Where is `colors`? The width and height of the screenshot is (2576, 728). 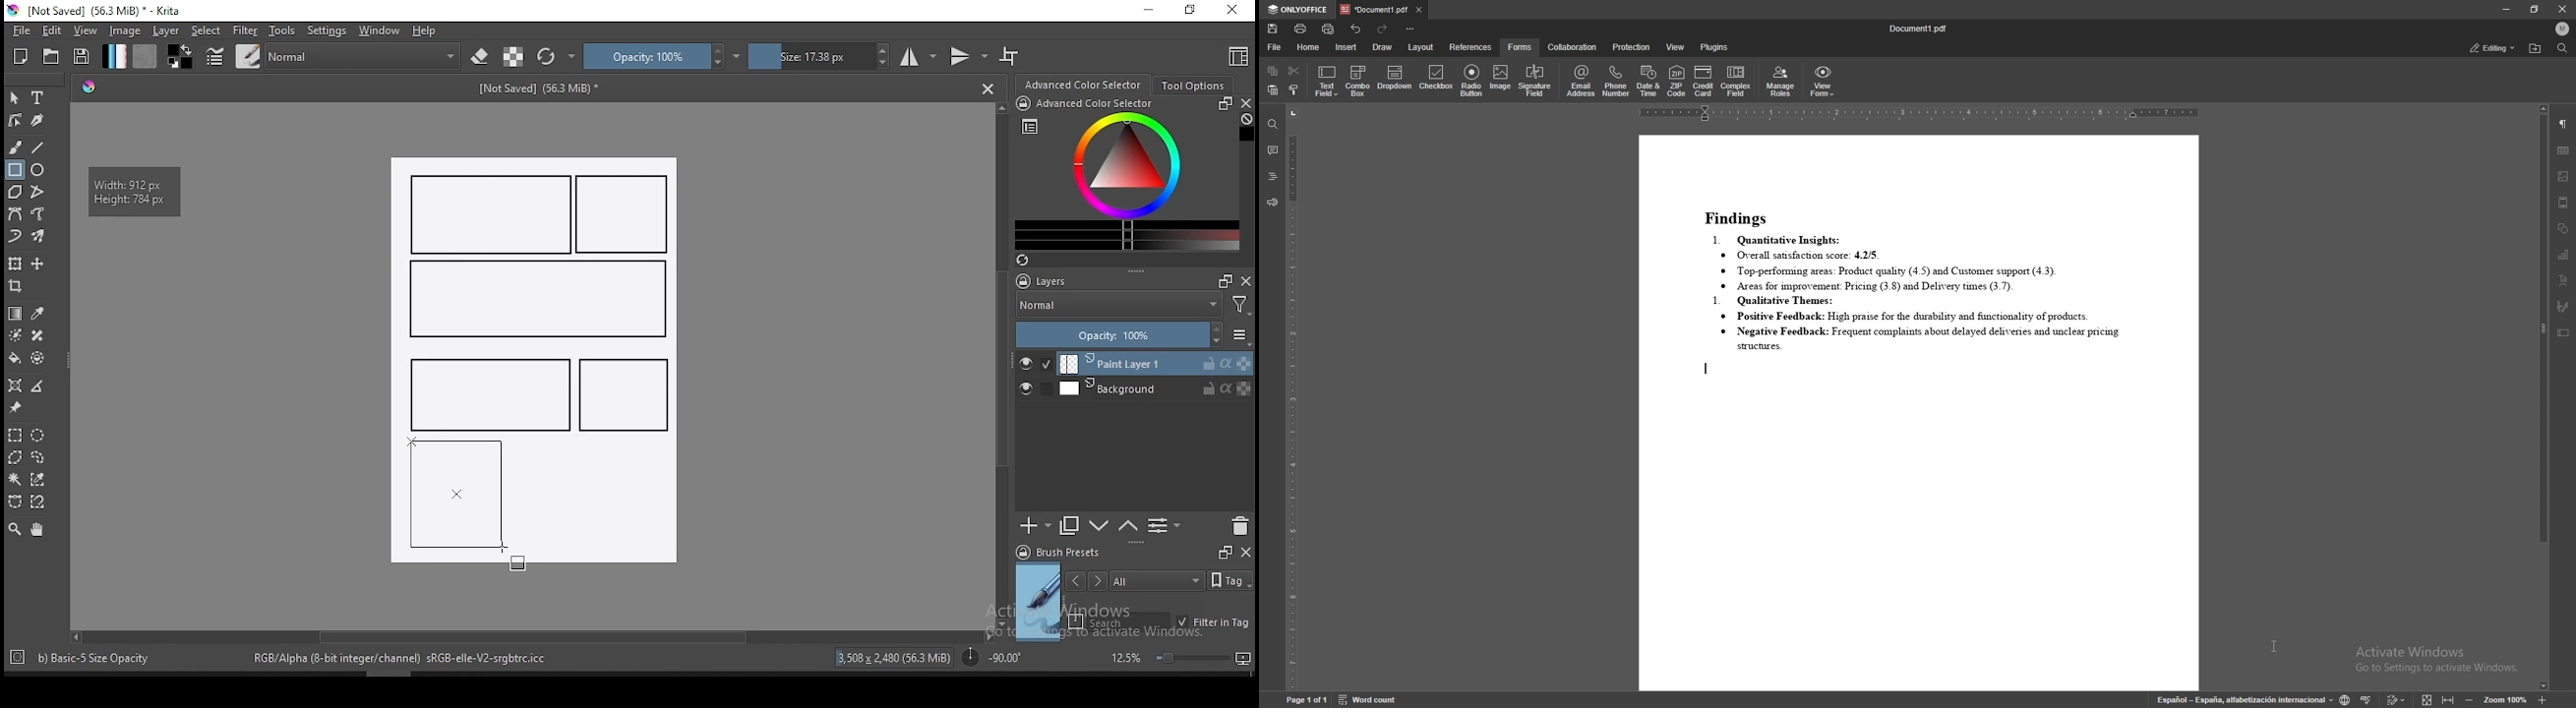
colors is located at coordinates (180, 56).